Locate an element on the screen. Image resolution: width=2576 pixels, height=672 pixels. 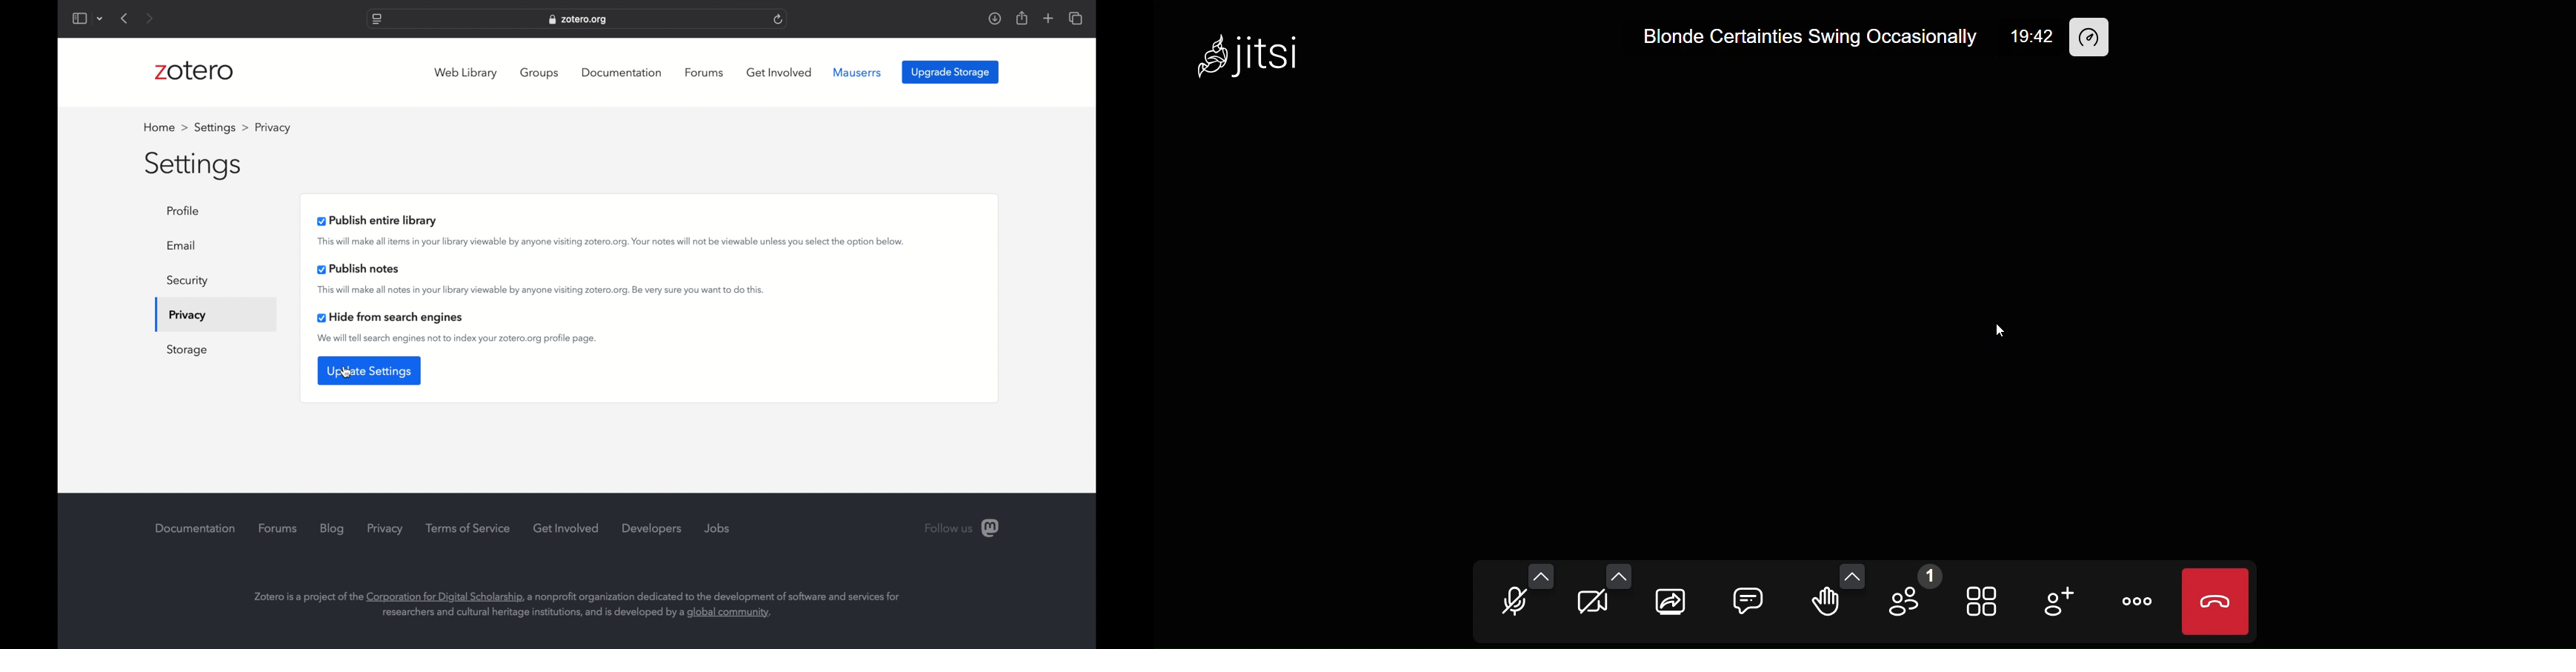
settings is located at coordinates (194, 165).